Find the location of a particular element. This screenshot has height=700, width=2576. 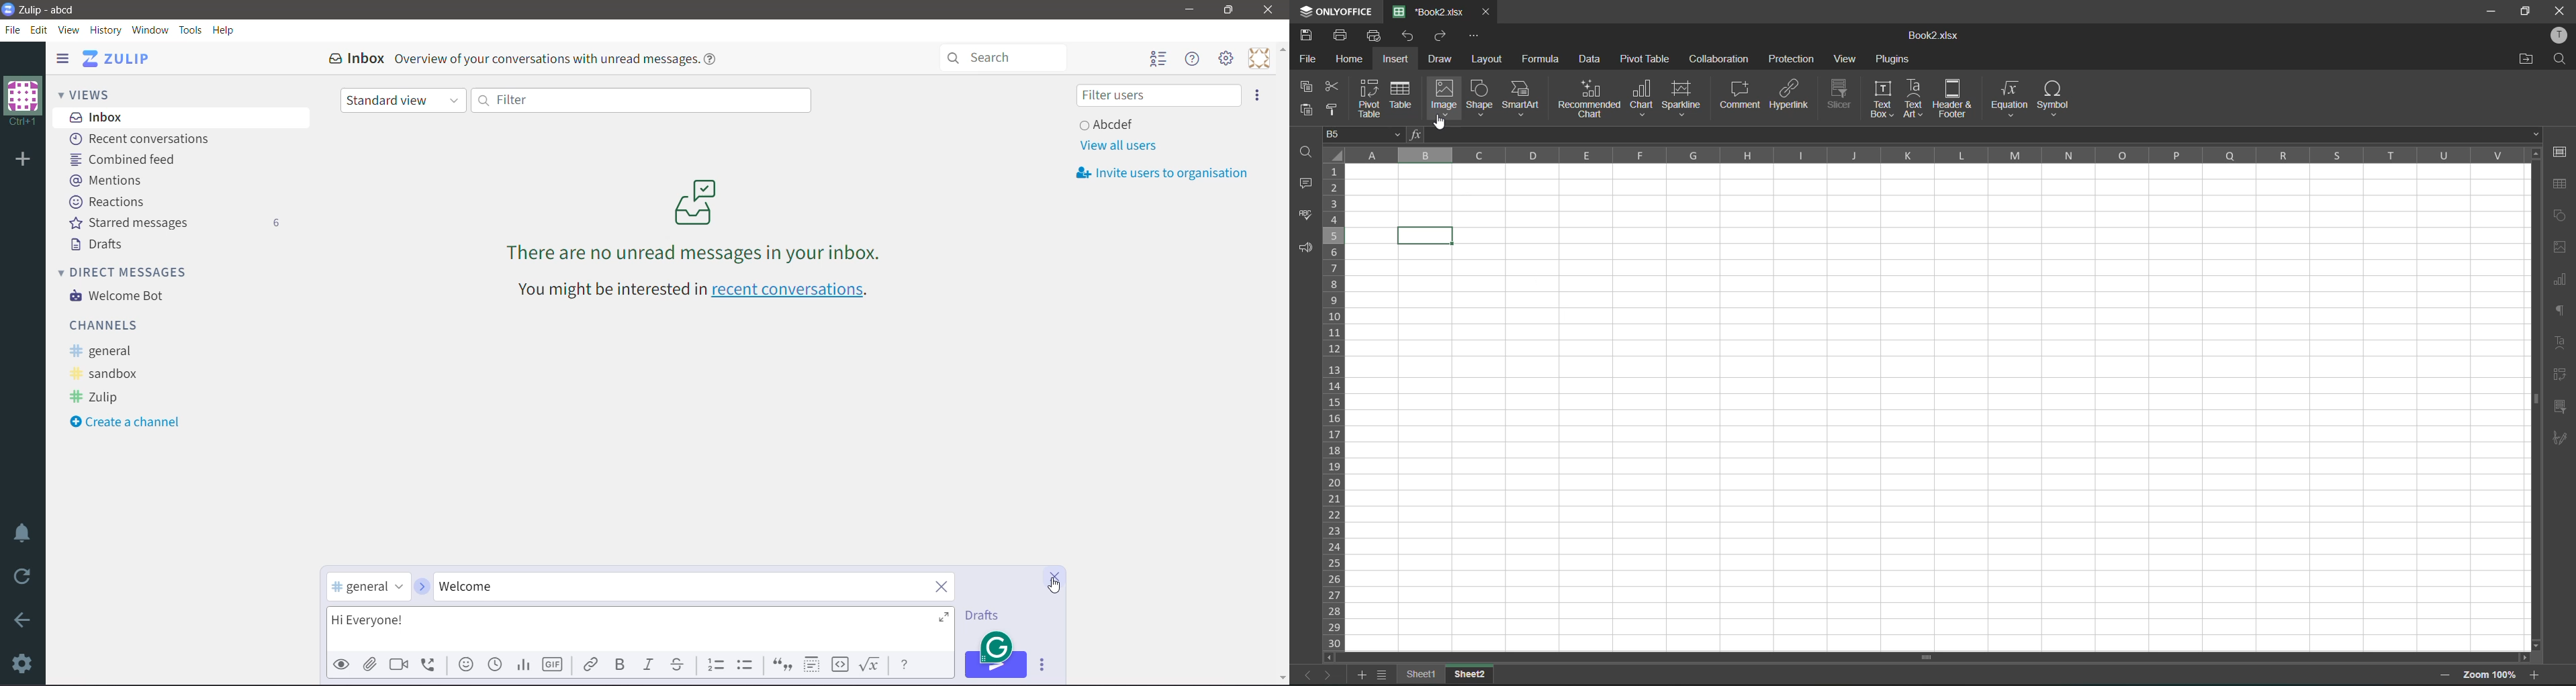

Numbered list is located at coordinates (716, 663).